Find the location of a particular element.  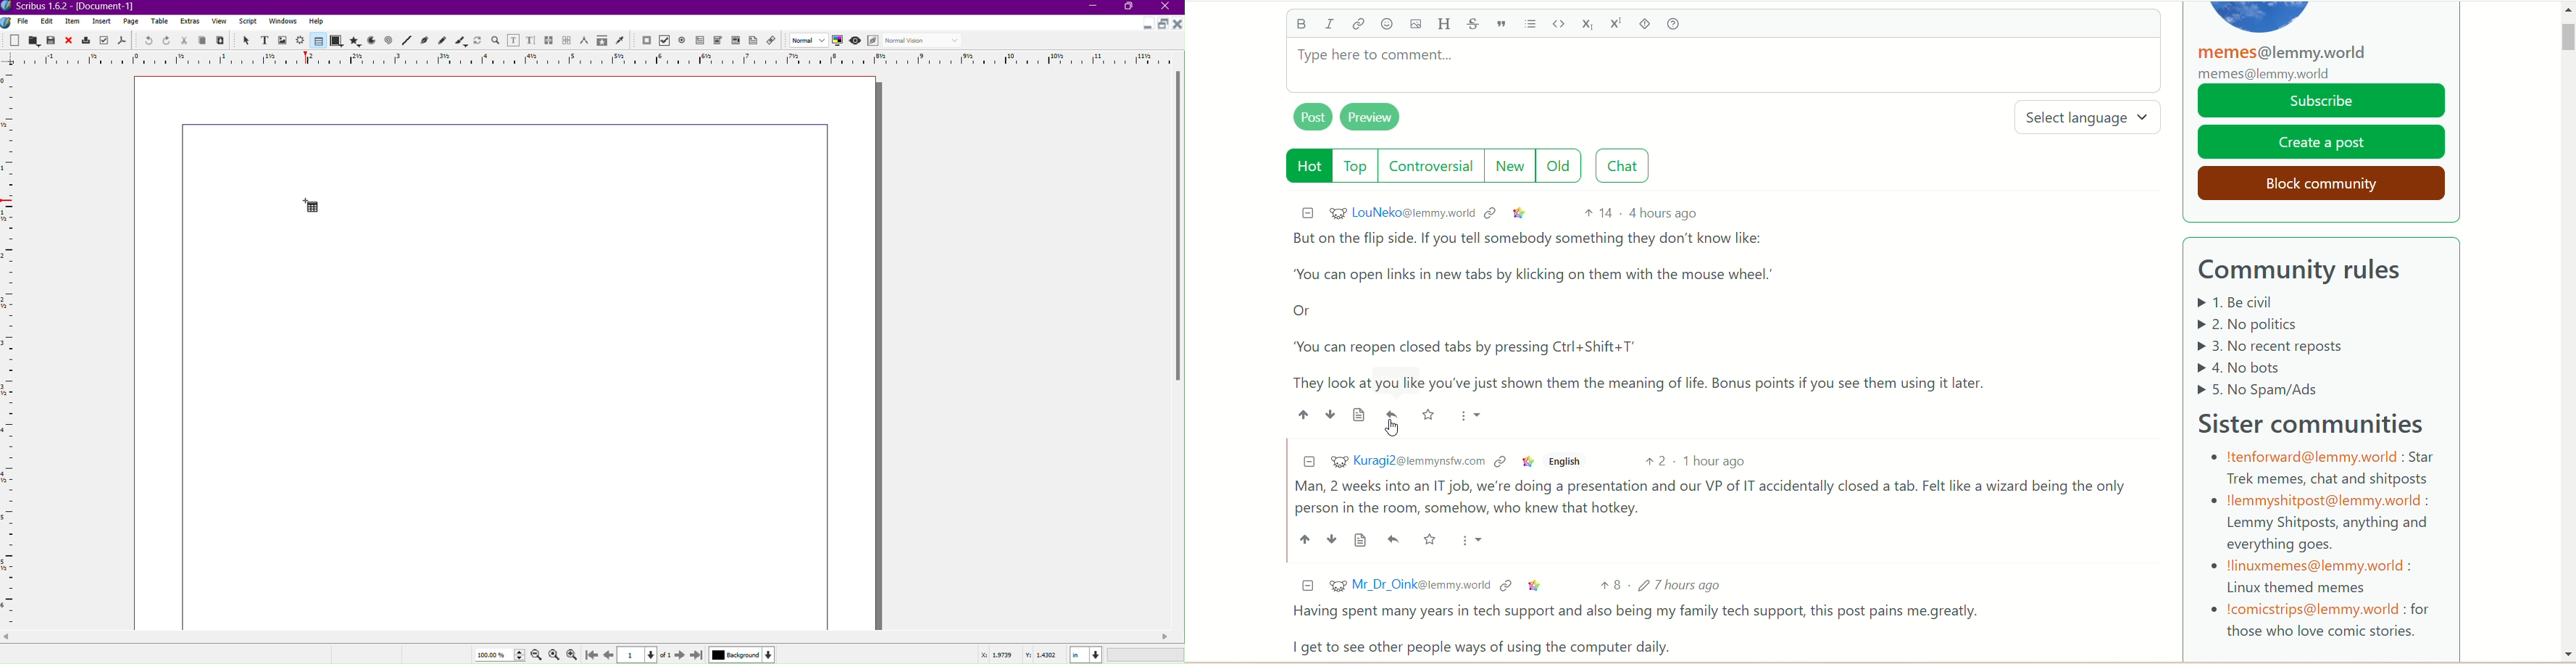

controversial is located at coordinates (1435, 166).